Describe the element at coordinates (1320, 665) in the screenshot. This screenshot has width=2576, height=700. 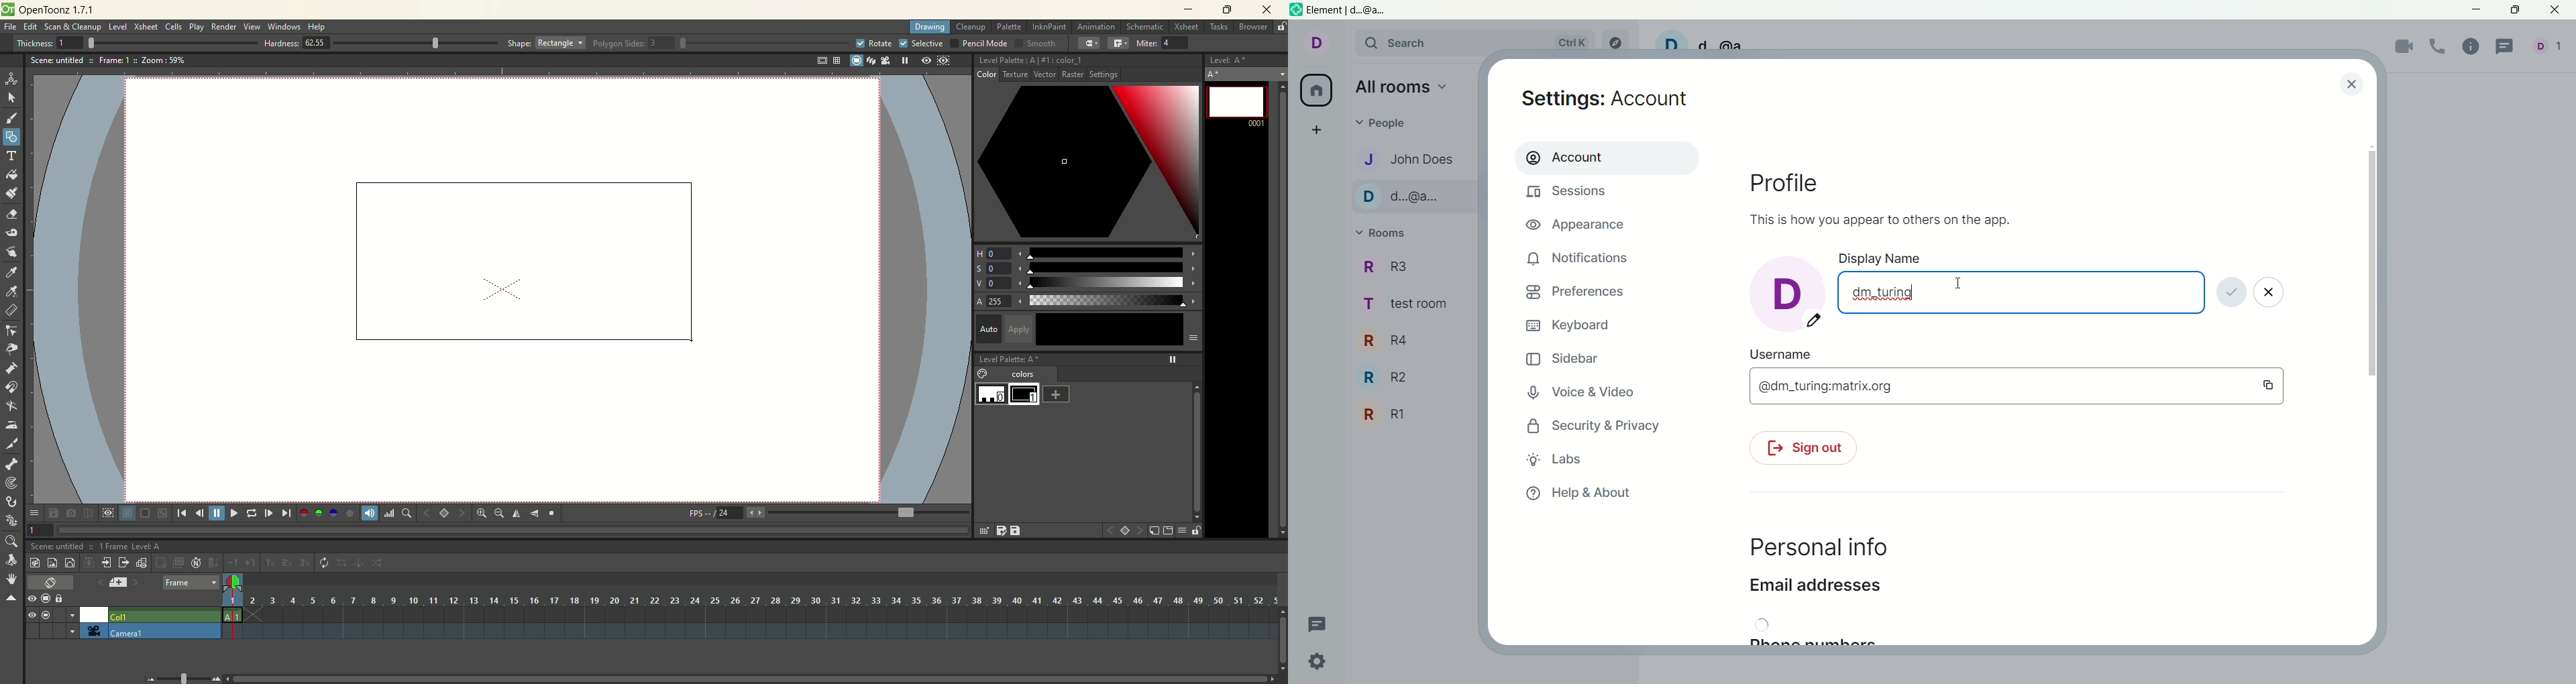
I see `quick settings` at that location.